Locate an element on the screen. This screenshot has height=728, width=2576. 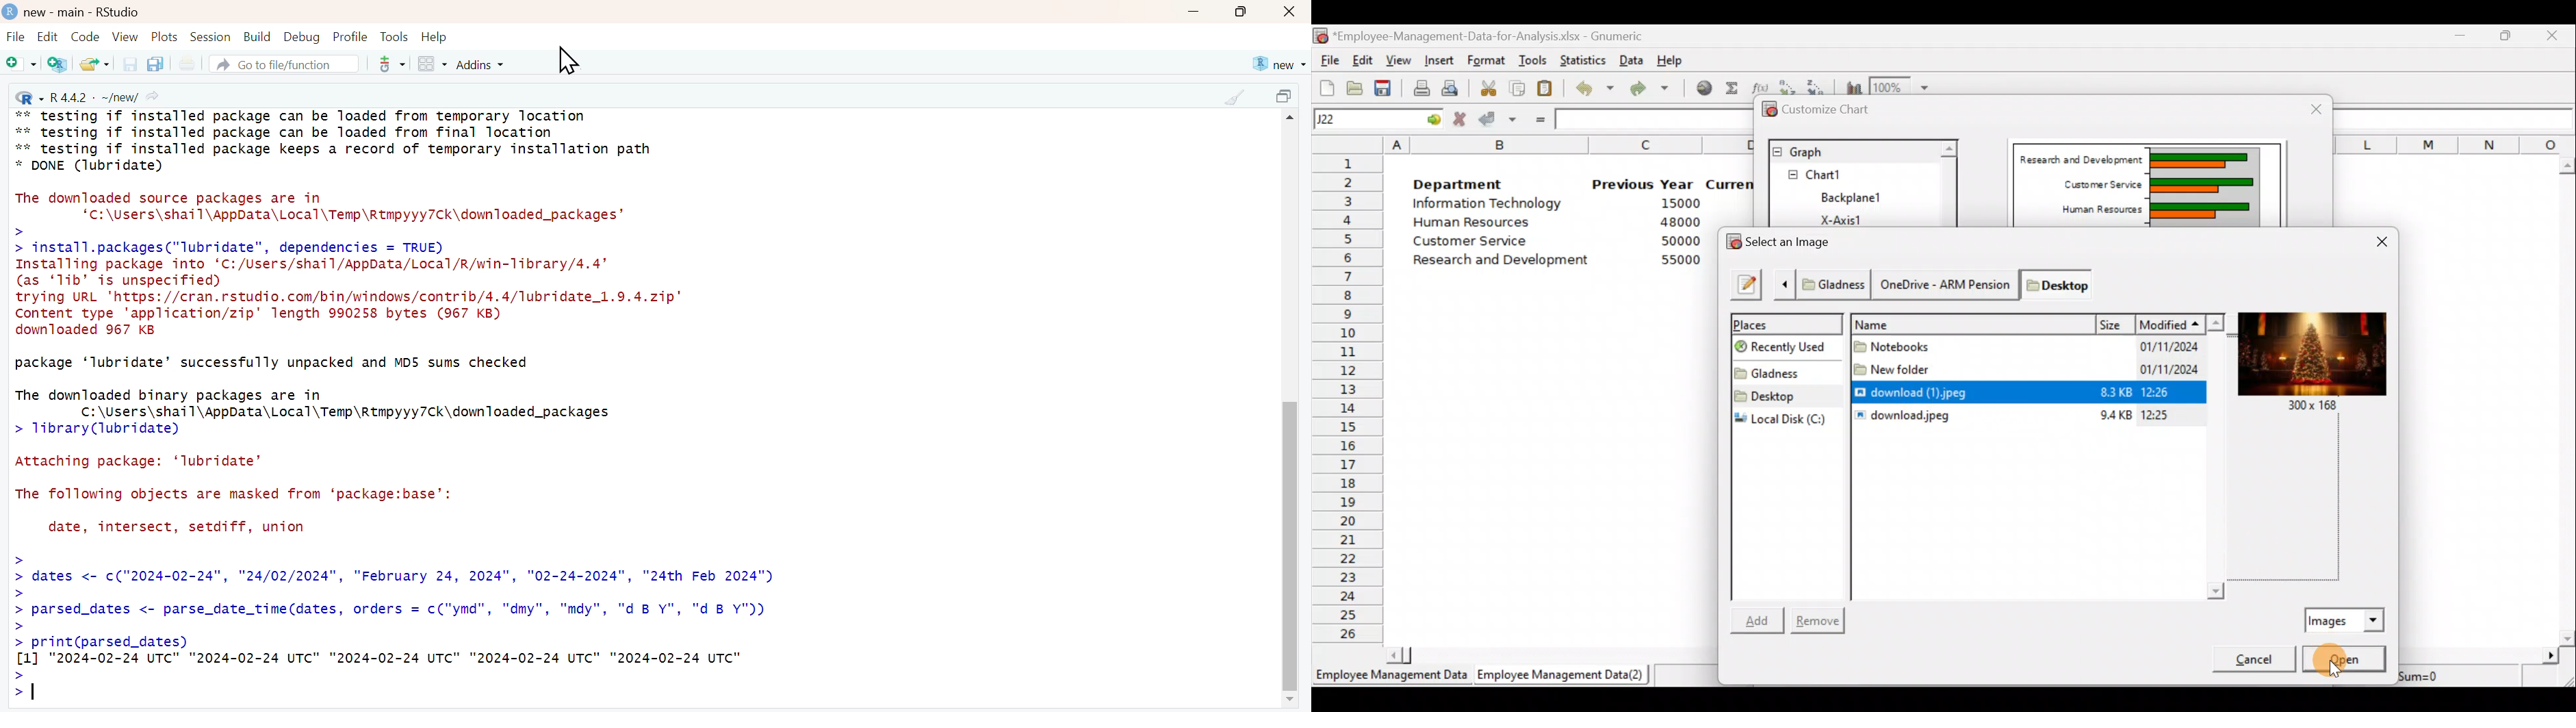
Close is located at coordinates (2378, 243).